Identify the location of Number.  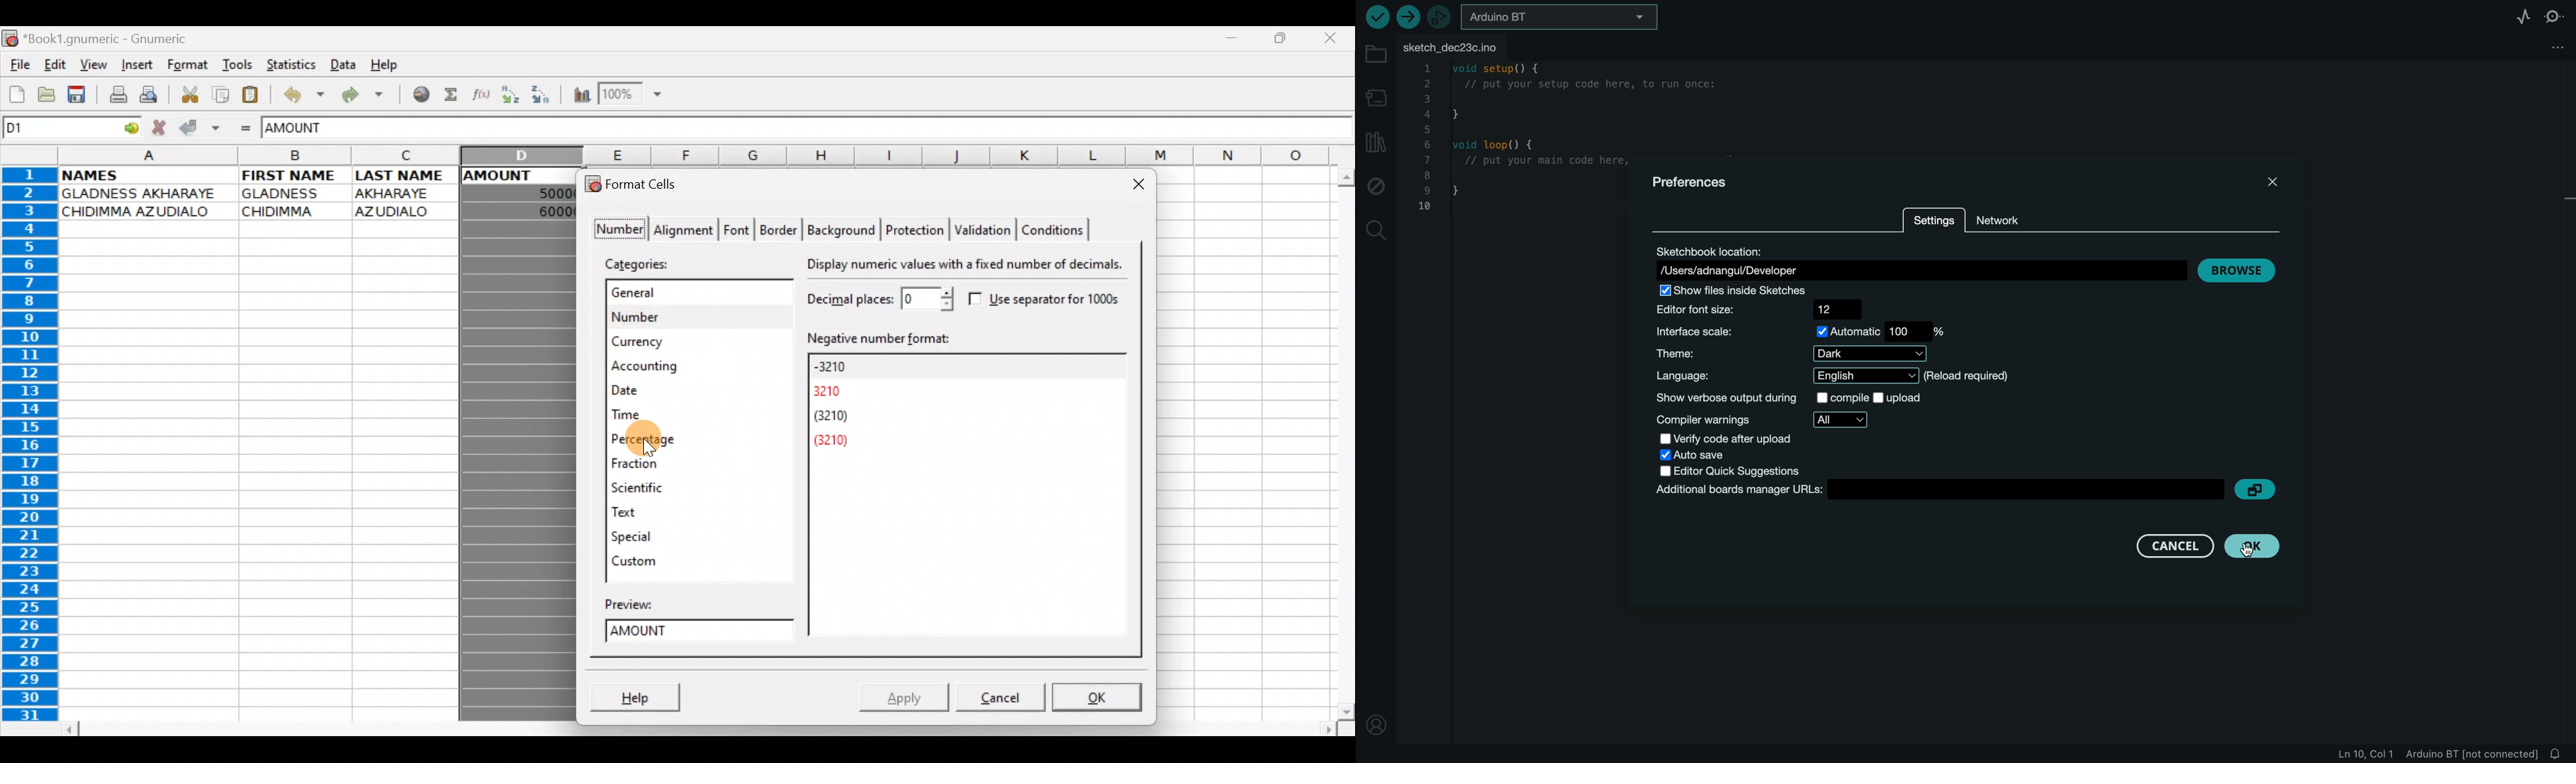
(686, 314).